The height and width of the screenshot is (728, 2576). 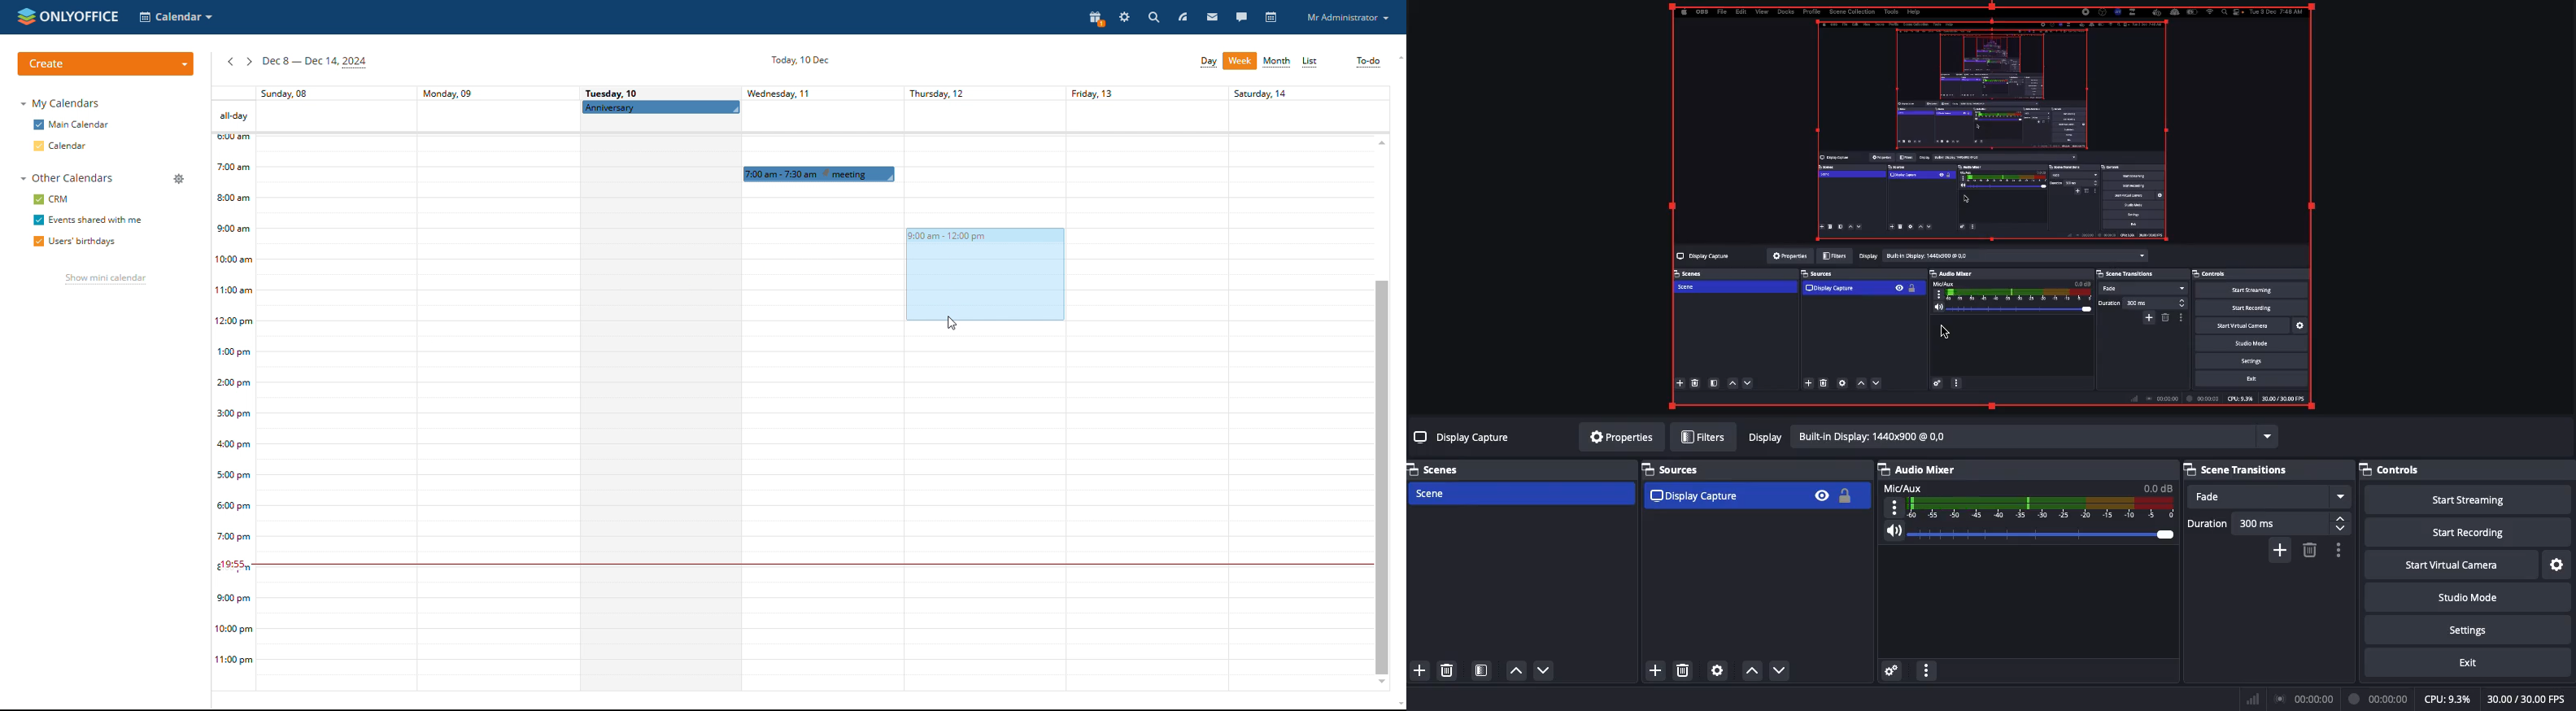 I want to click on week view, so click(x=1241, y=61).